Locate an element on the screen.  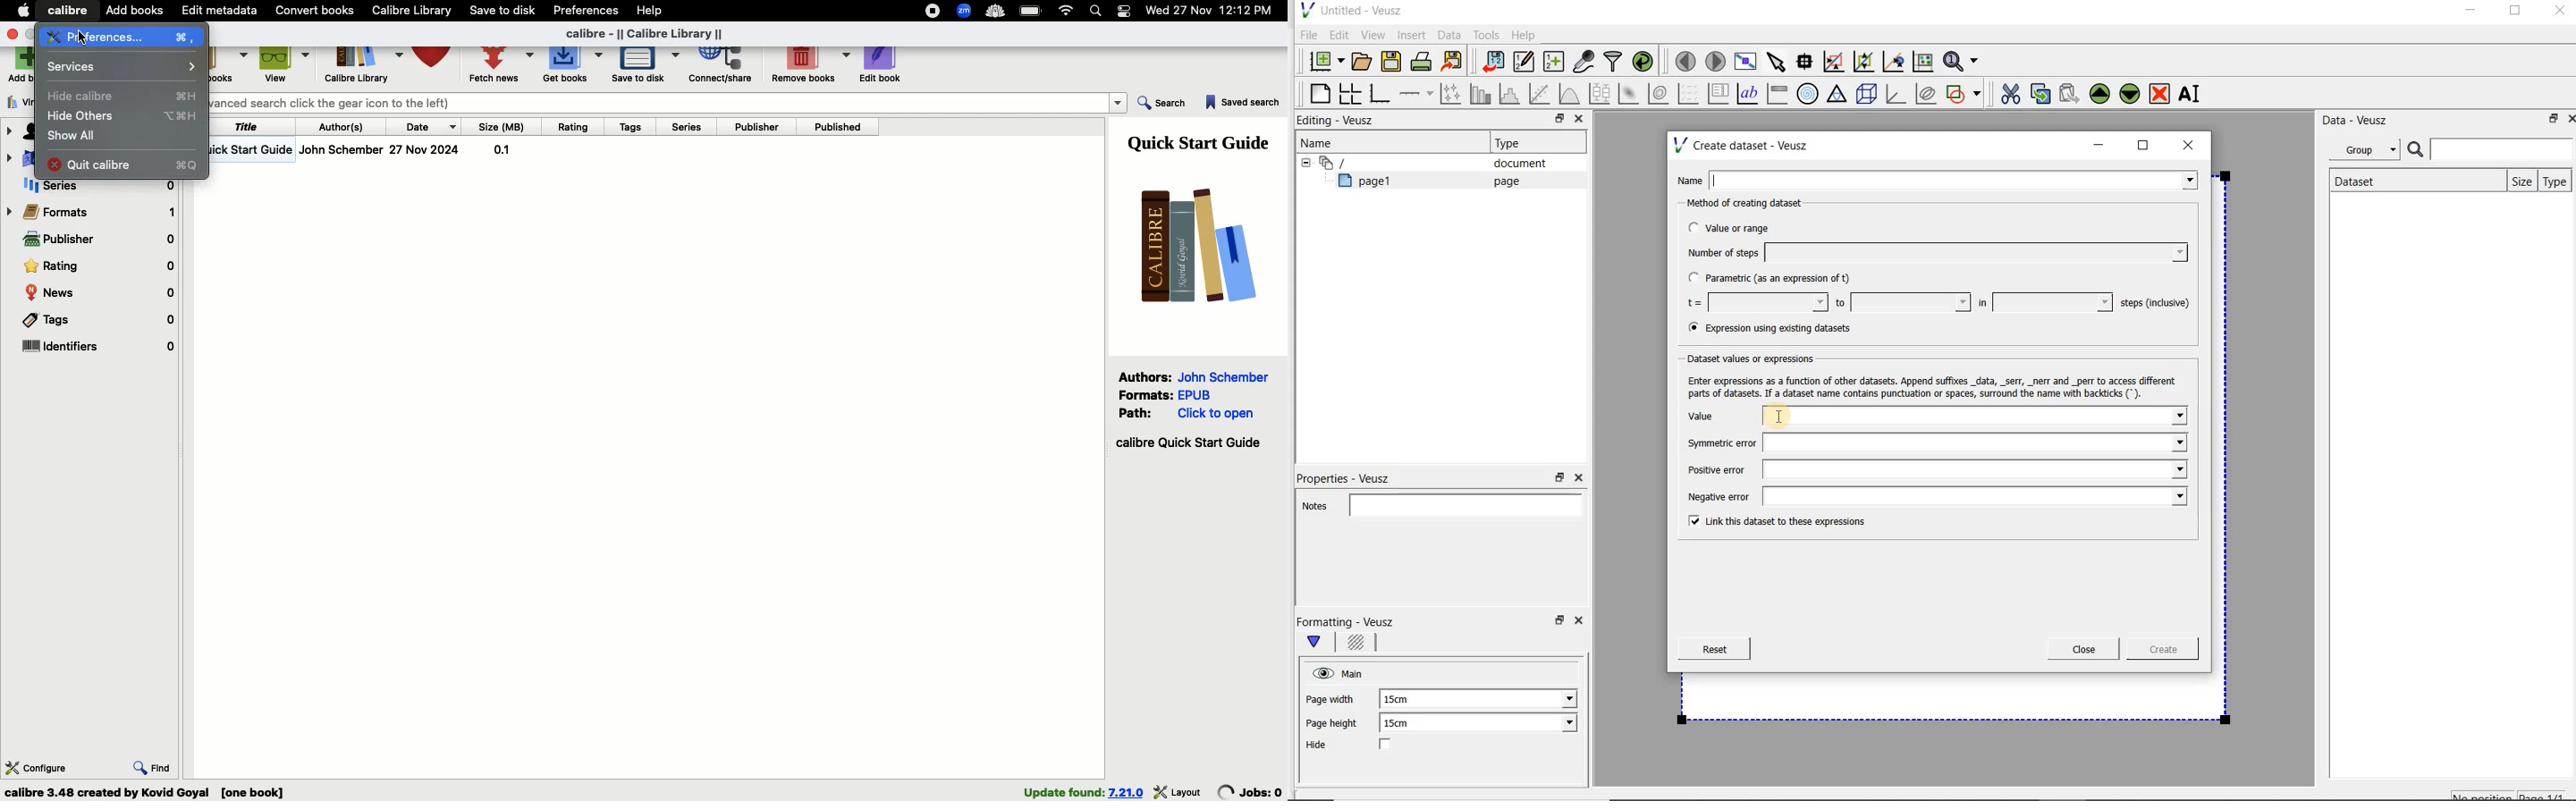
Formats is located at coordinates (92, 212).